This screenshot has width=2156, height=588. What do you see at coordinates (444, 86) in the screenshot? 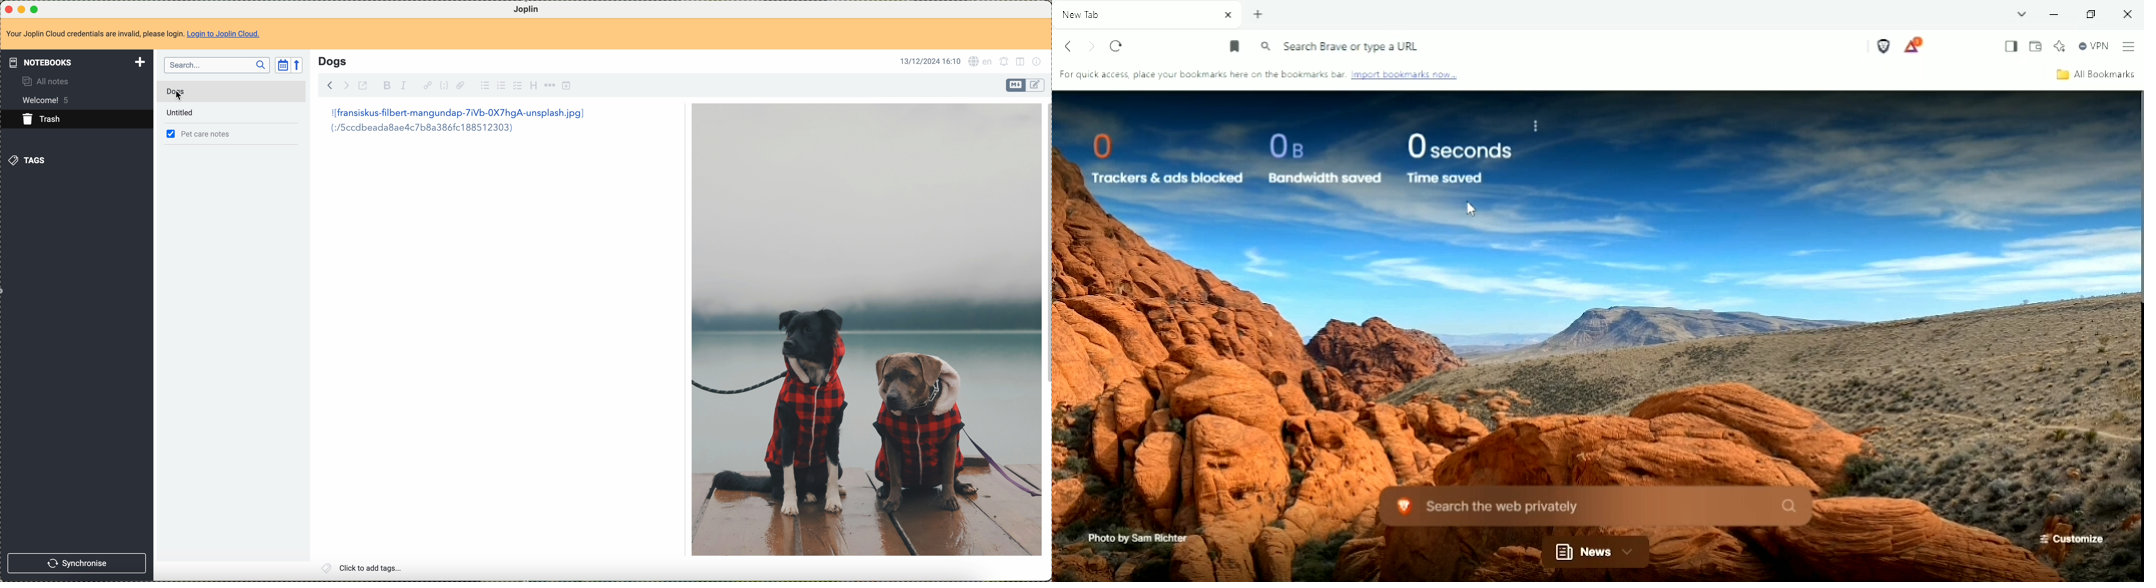
I see `code` at bounding box center [444, 86].